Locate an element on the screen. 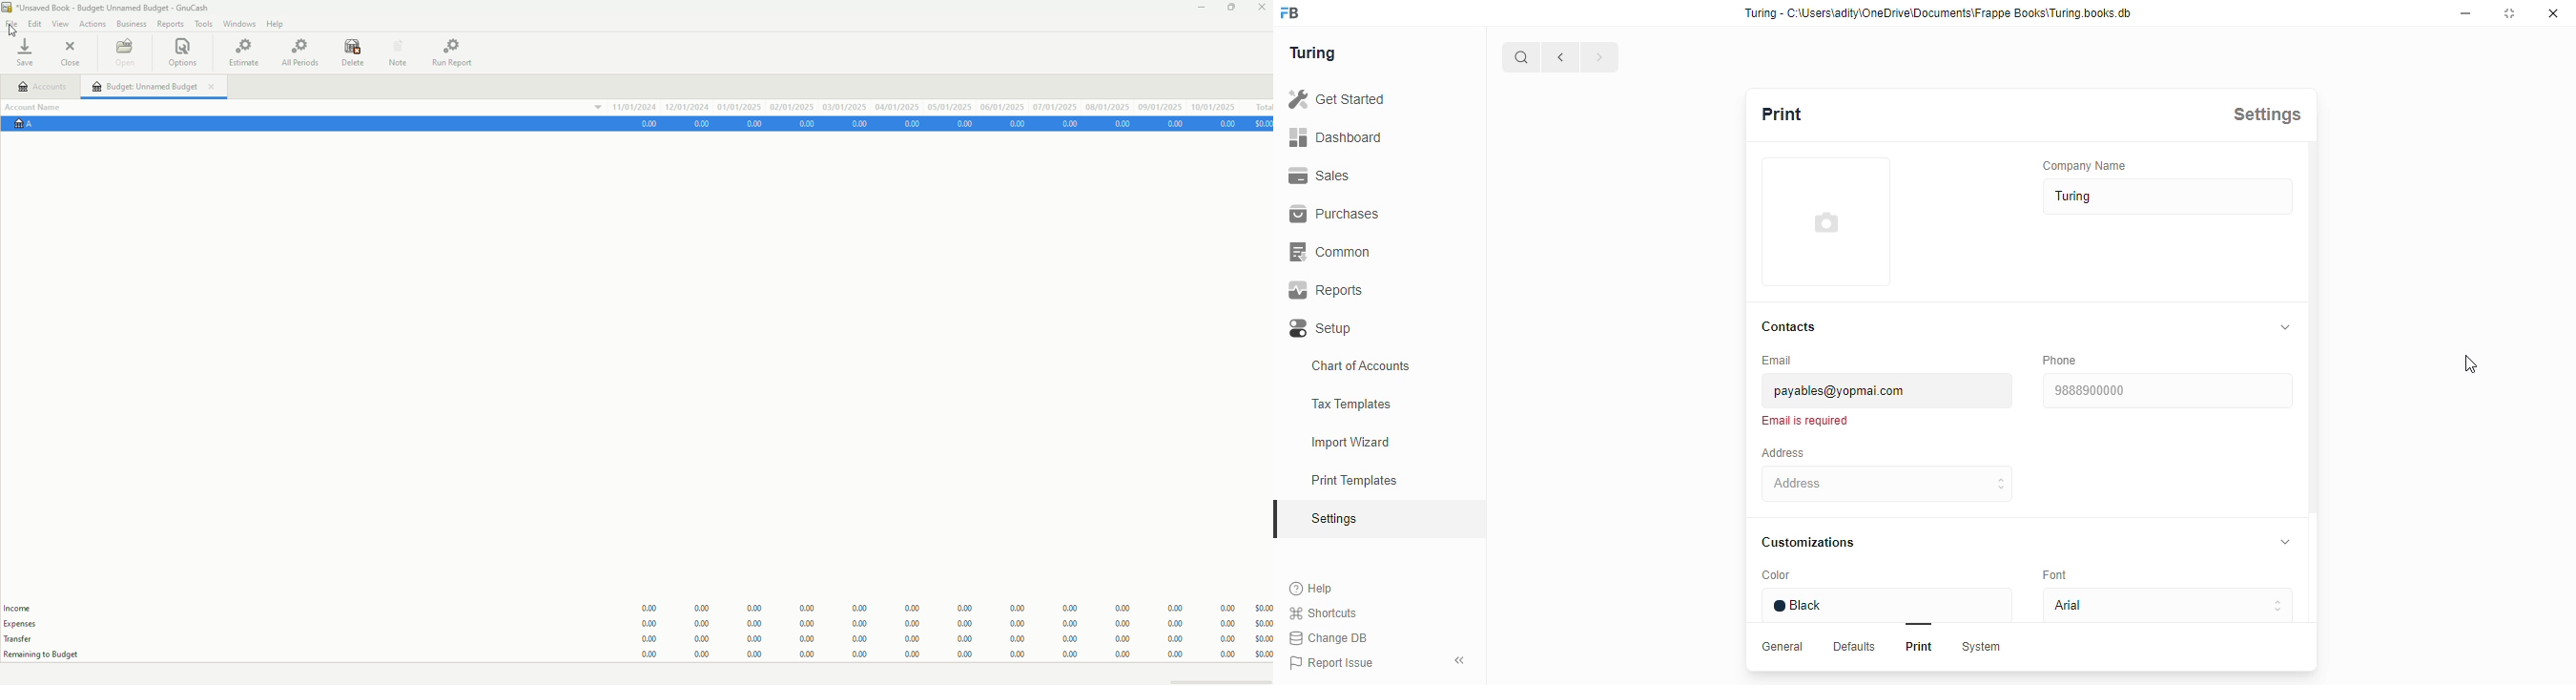 This screenshot has width=2576, height=700. Tools is located at coordinates (201, 22).